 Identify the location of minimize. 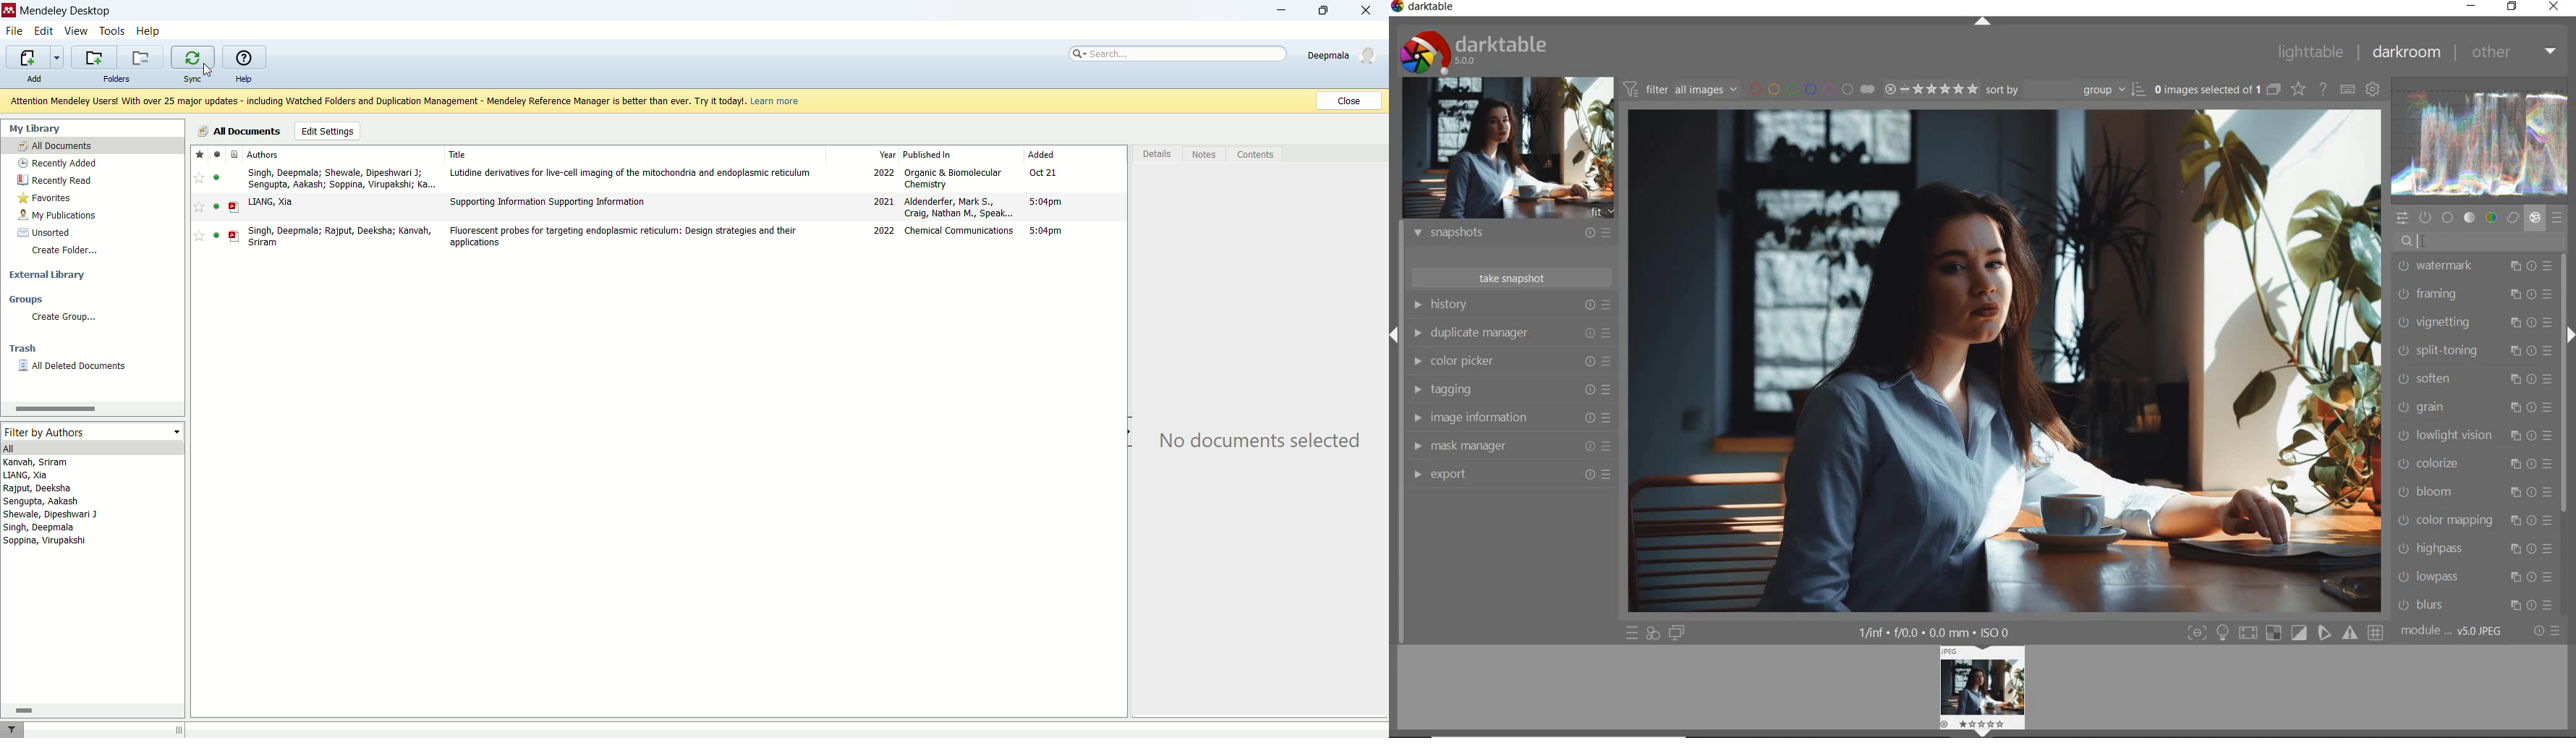
(1282, 10).